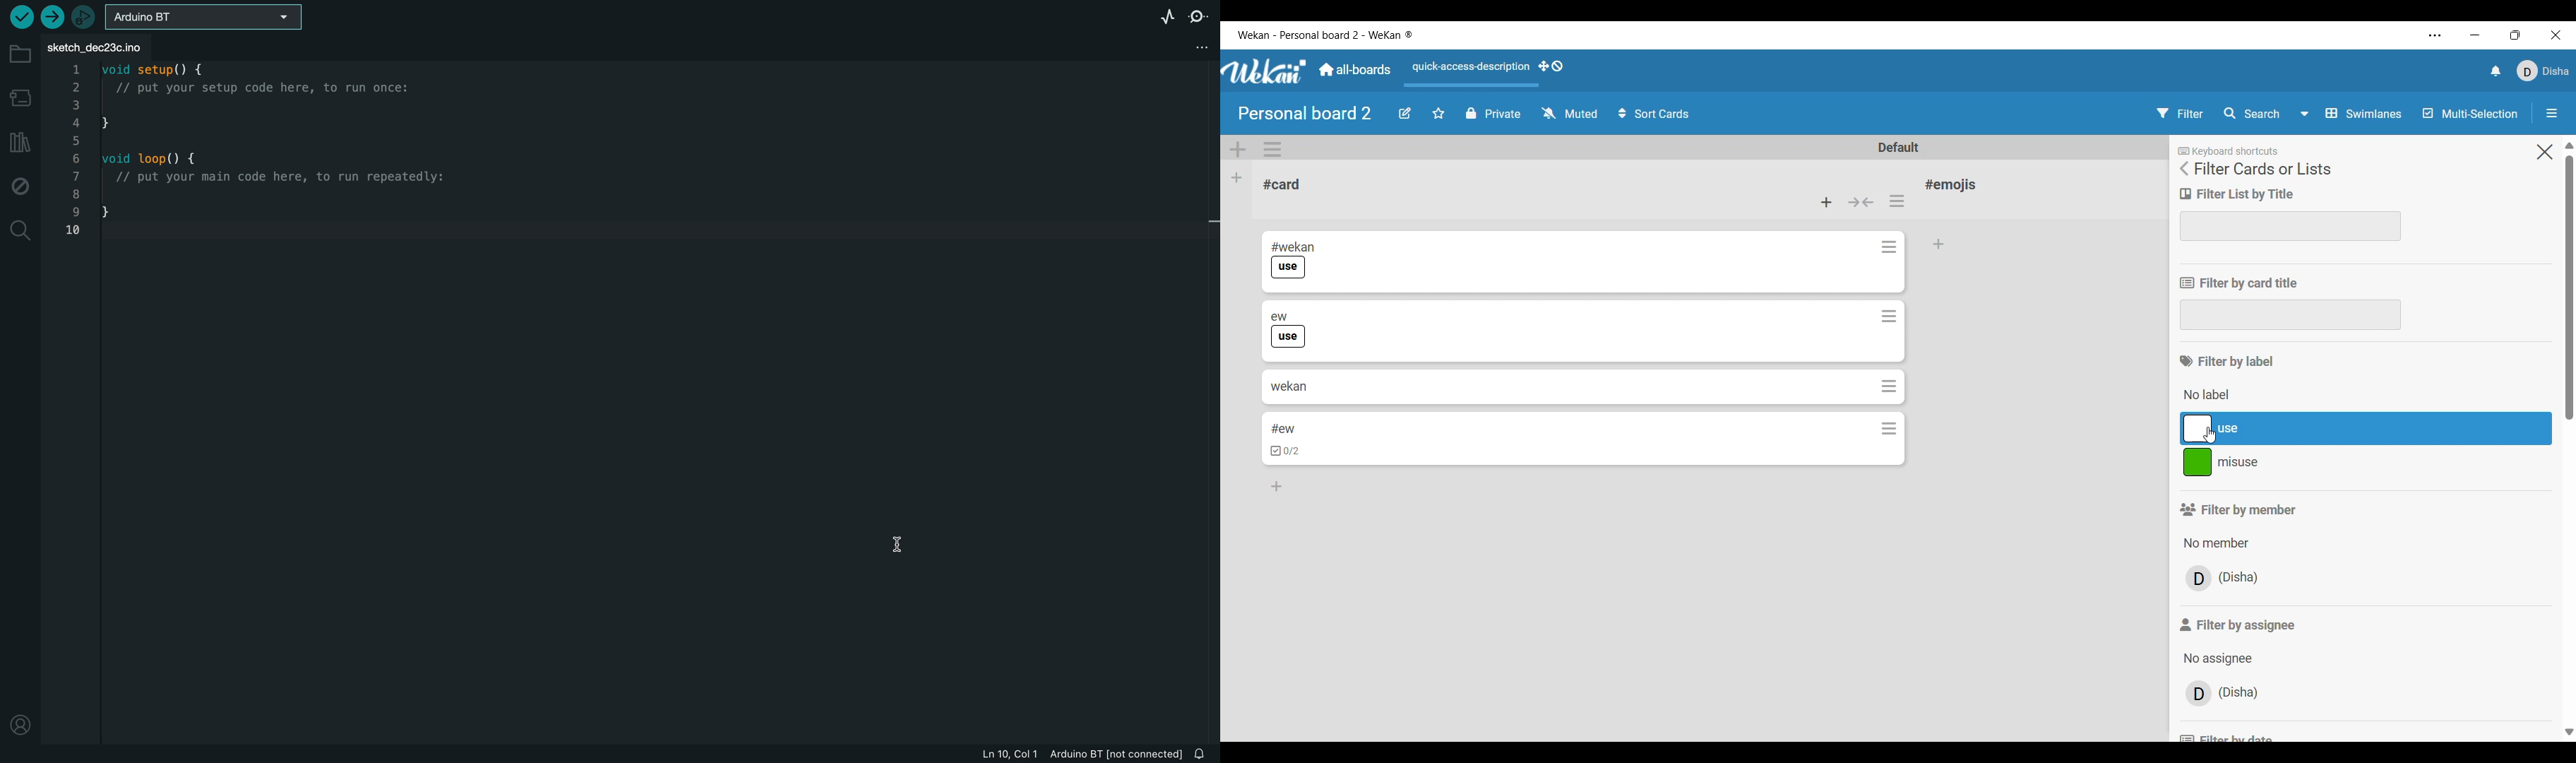 This screenshot has height=784, width=2576. Describe the element at coordinates (2545, 152) in the screenshot. I see `Close setting` at that location.